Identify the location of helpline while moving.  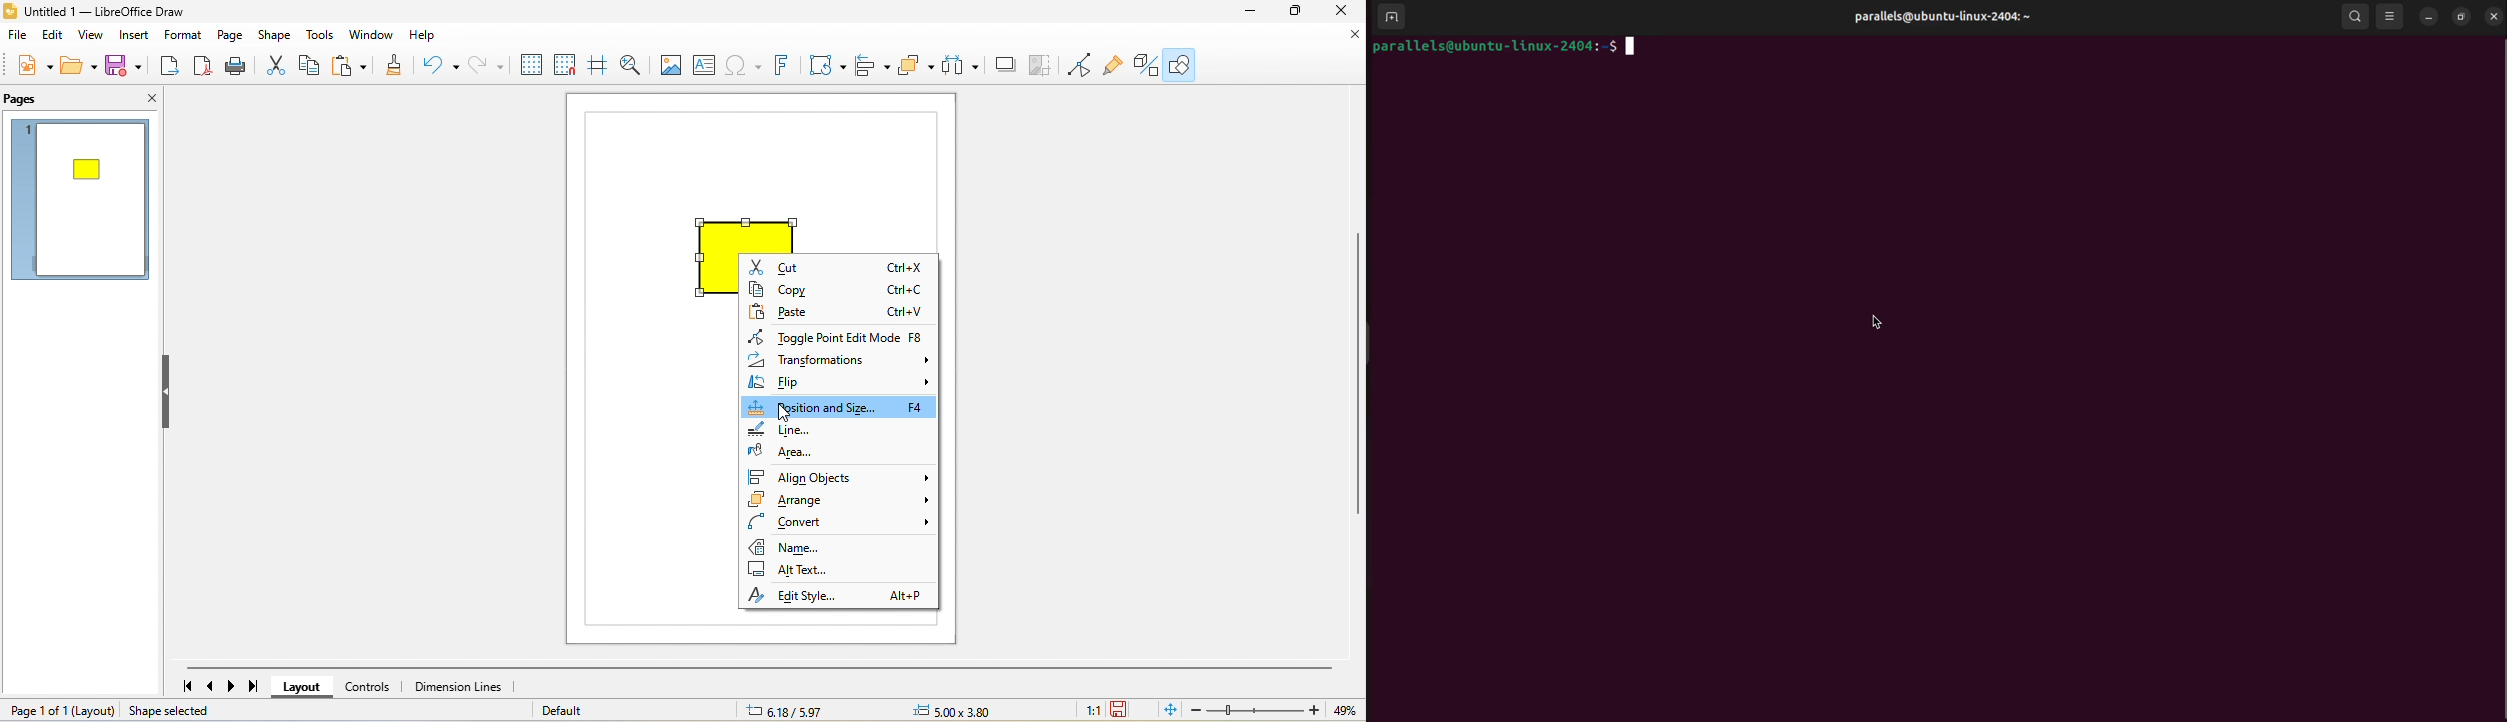
(600, 65).